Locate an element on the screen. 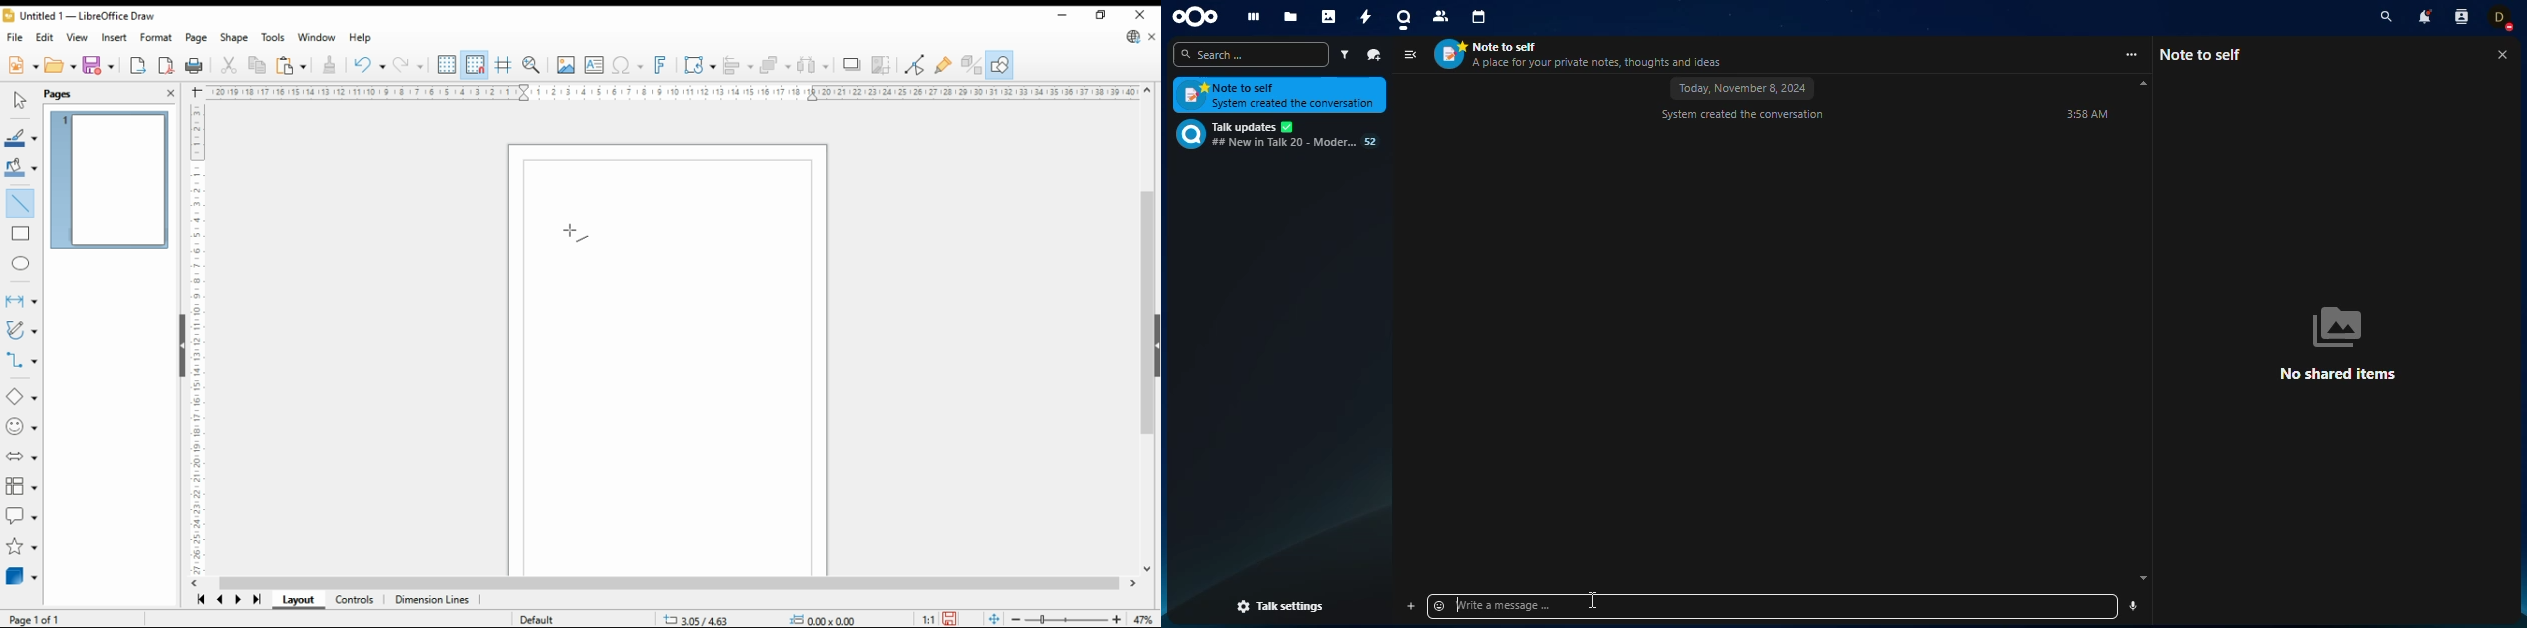  files is located at coordinates (1290, 17).